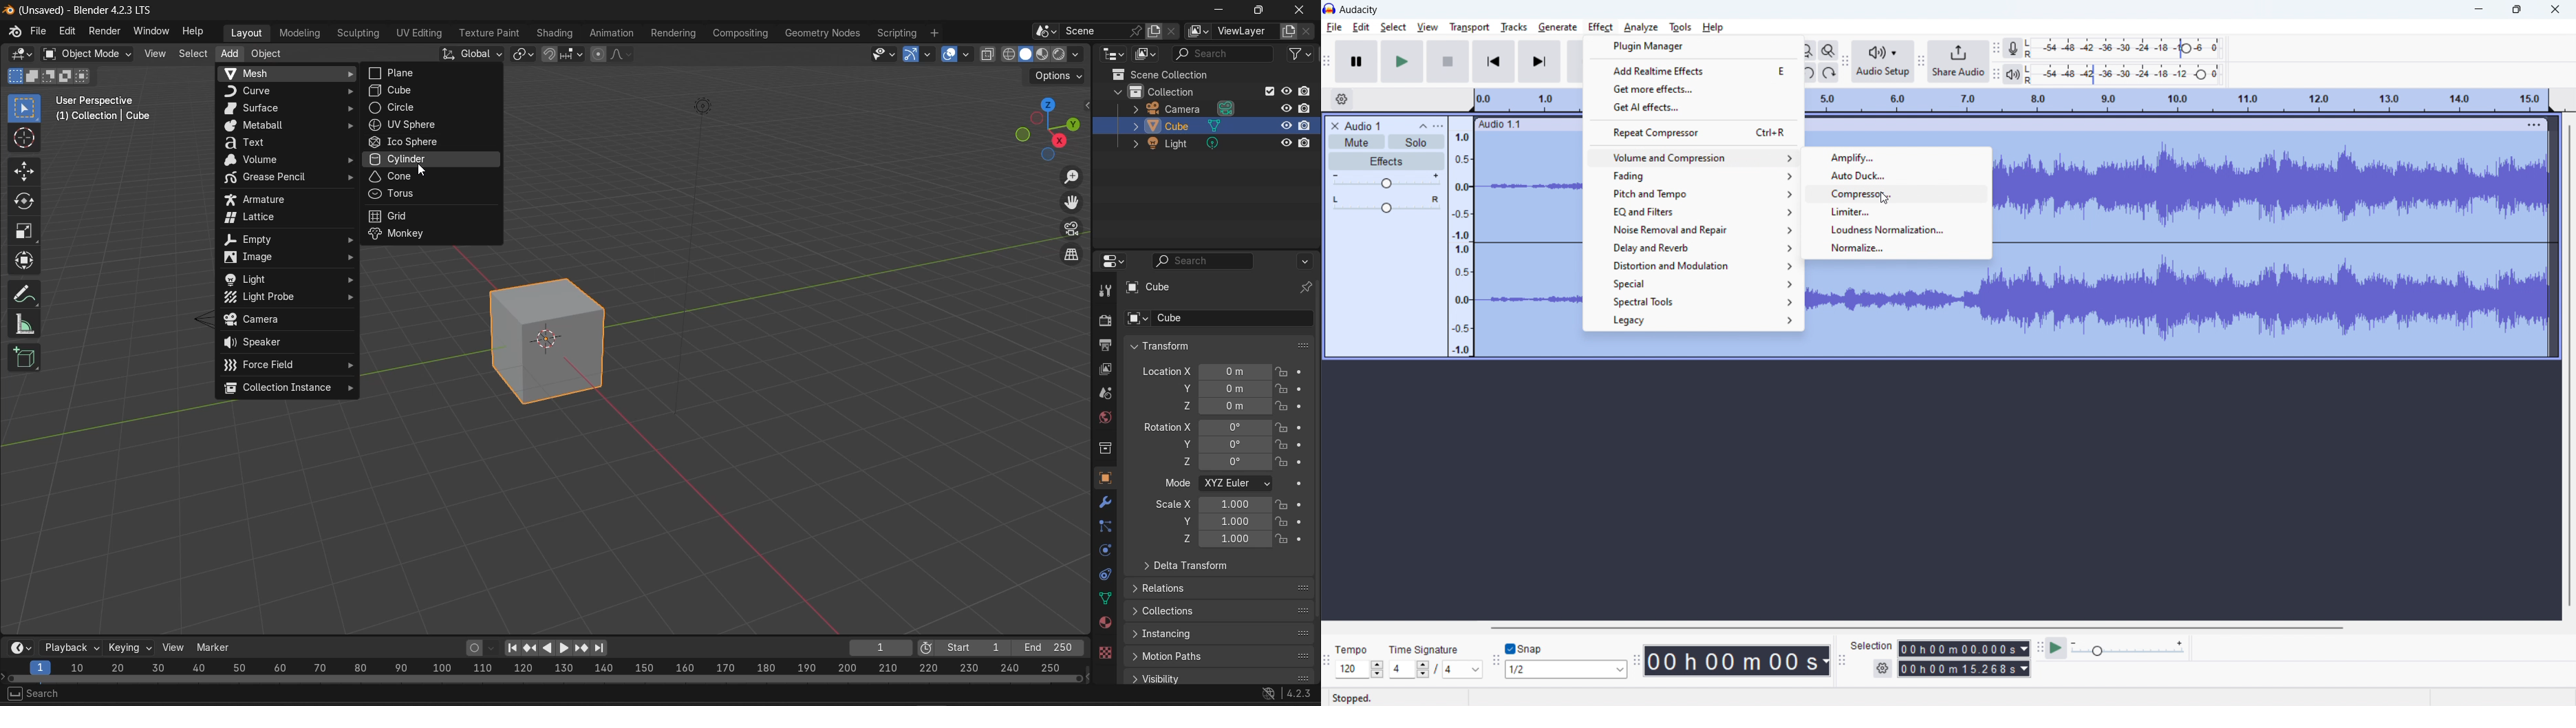 The image size is (2576, 728). What do you see at coordinates (1360, 670) in the screenshot?
I see `120 (select tempo)` at bounding box center [1360, 670].